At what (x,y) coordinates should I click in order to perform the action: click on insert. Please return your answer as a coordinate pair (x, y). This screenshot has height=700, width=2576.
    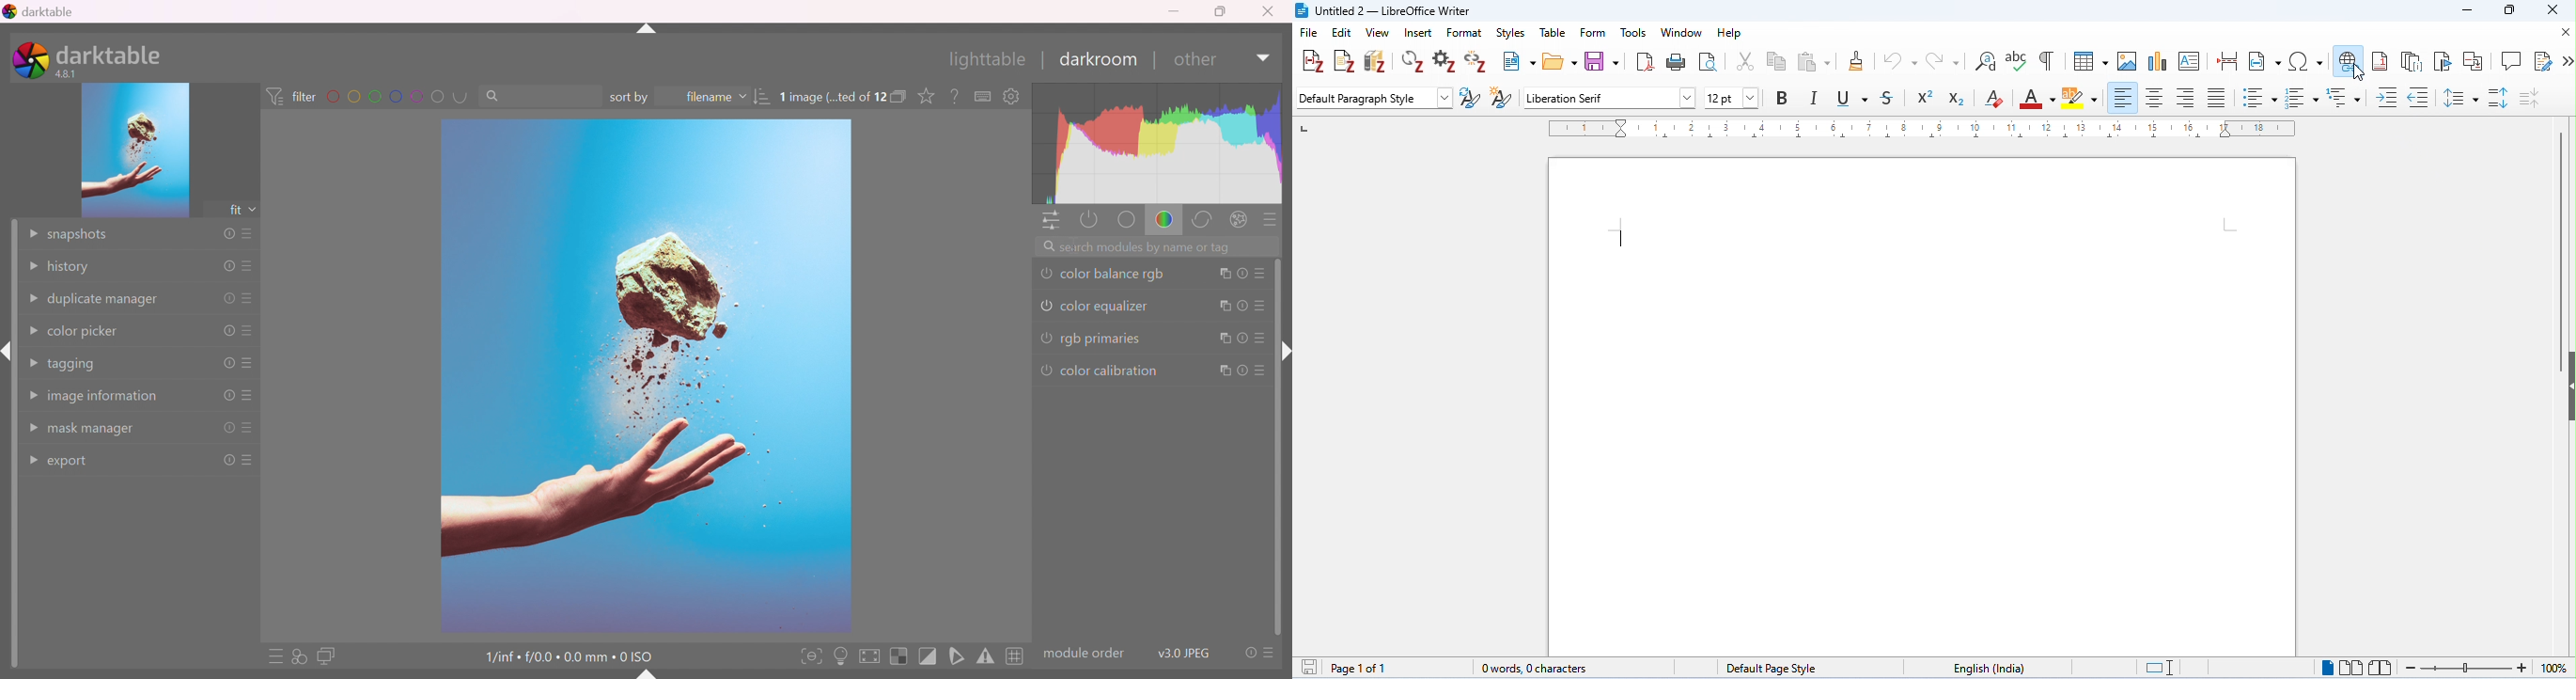
    Looking at the image, I should click on (1418, 33).